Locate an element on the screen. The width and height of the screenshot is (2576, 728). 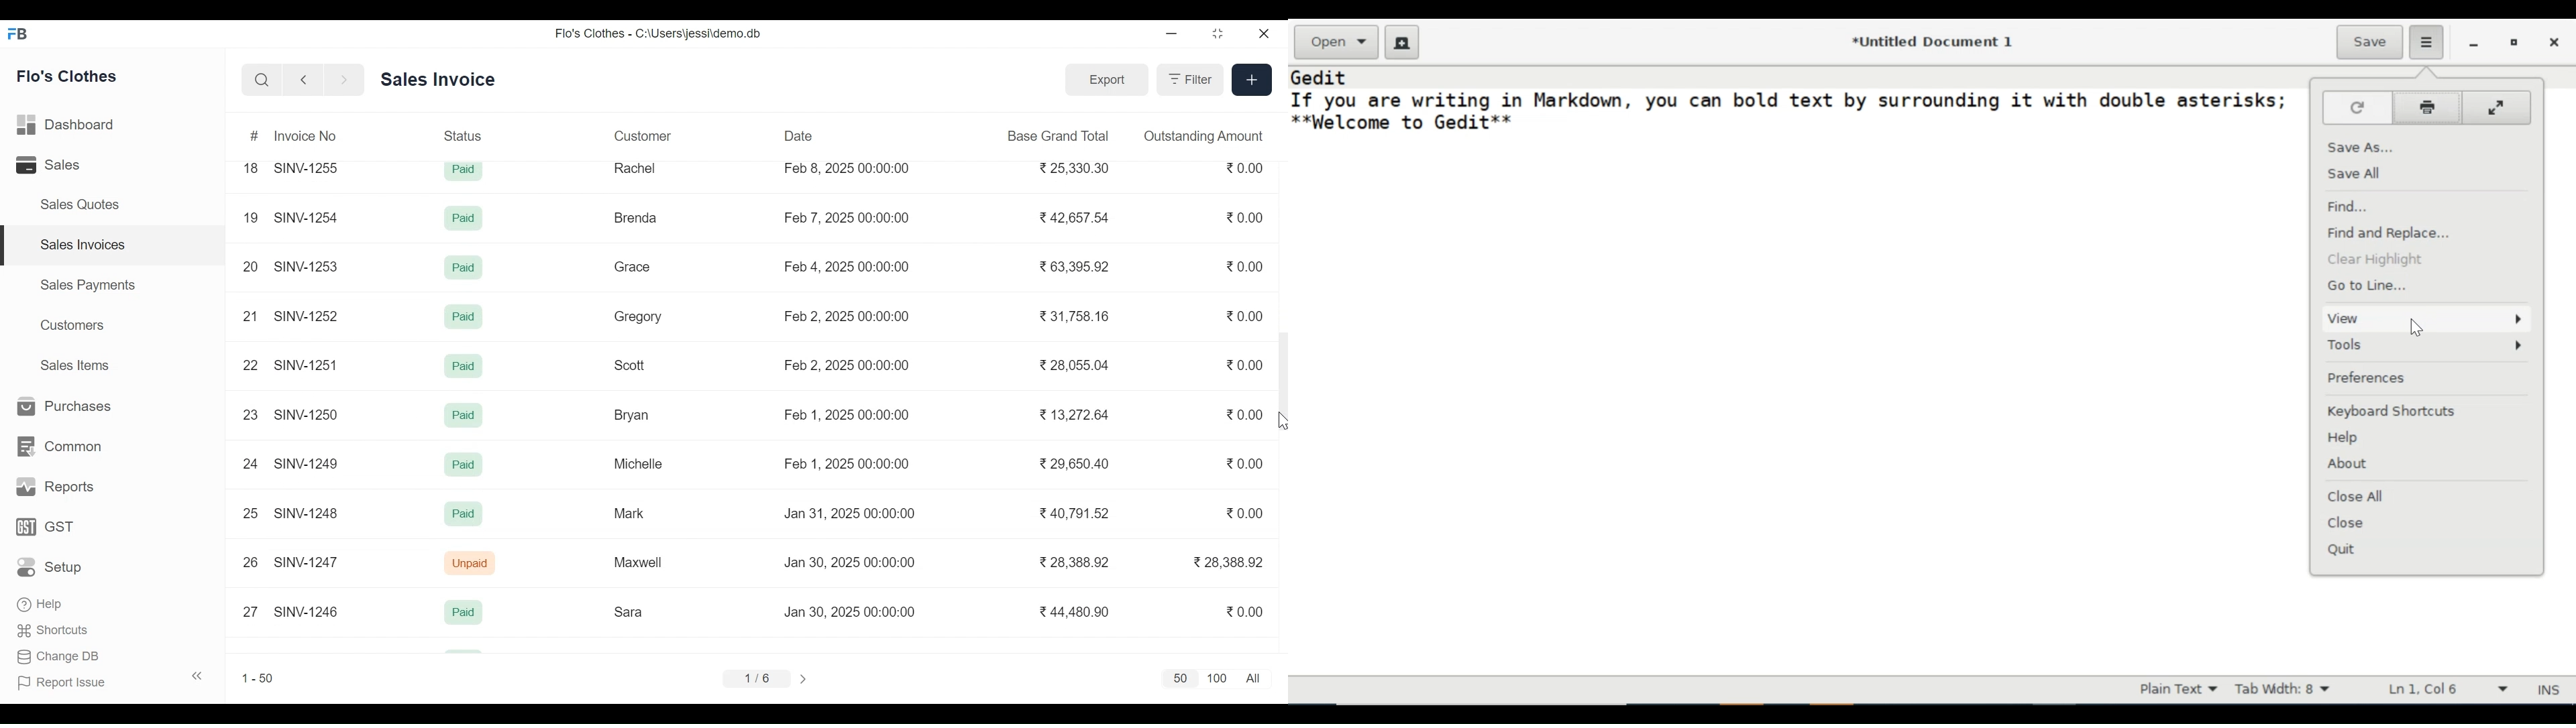
restore is located at coordinates (2518, 42).